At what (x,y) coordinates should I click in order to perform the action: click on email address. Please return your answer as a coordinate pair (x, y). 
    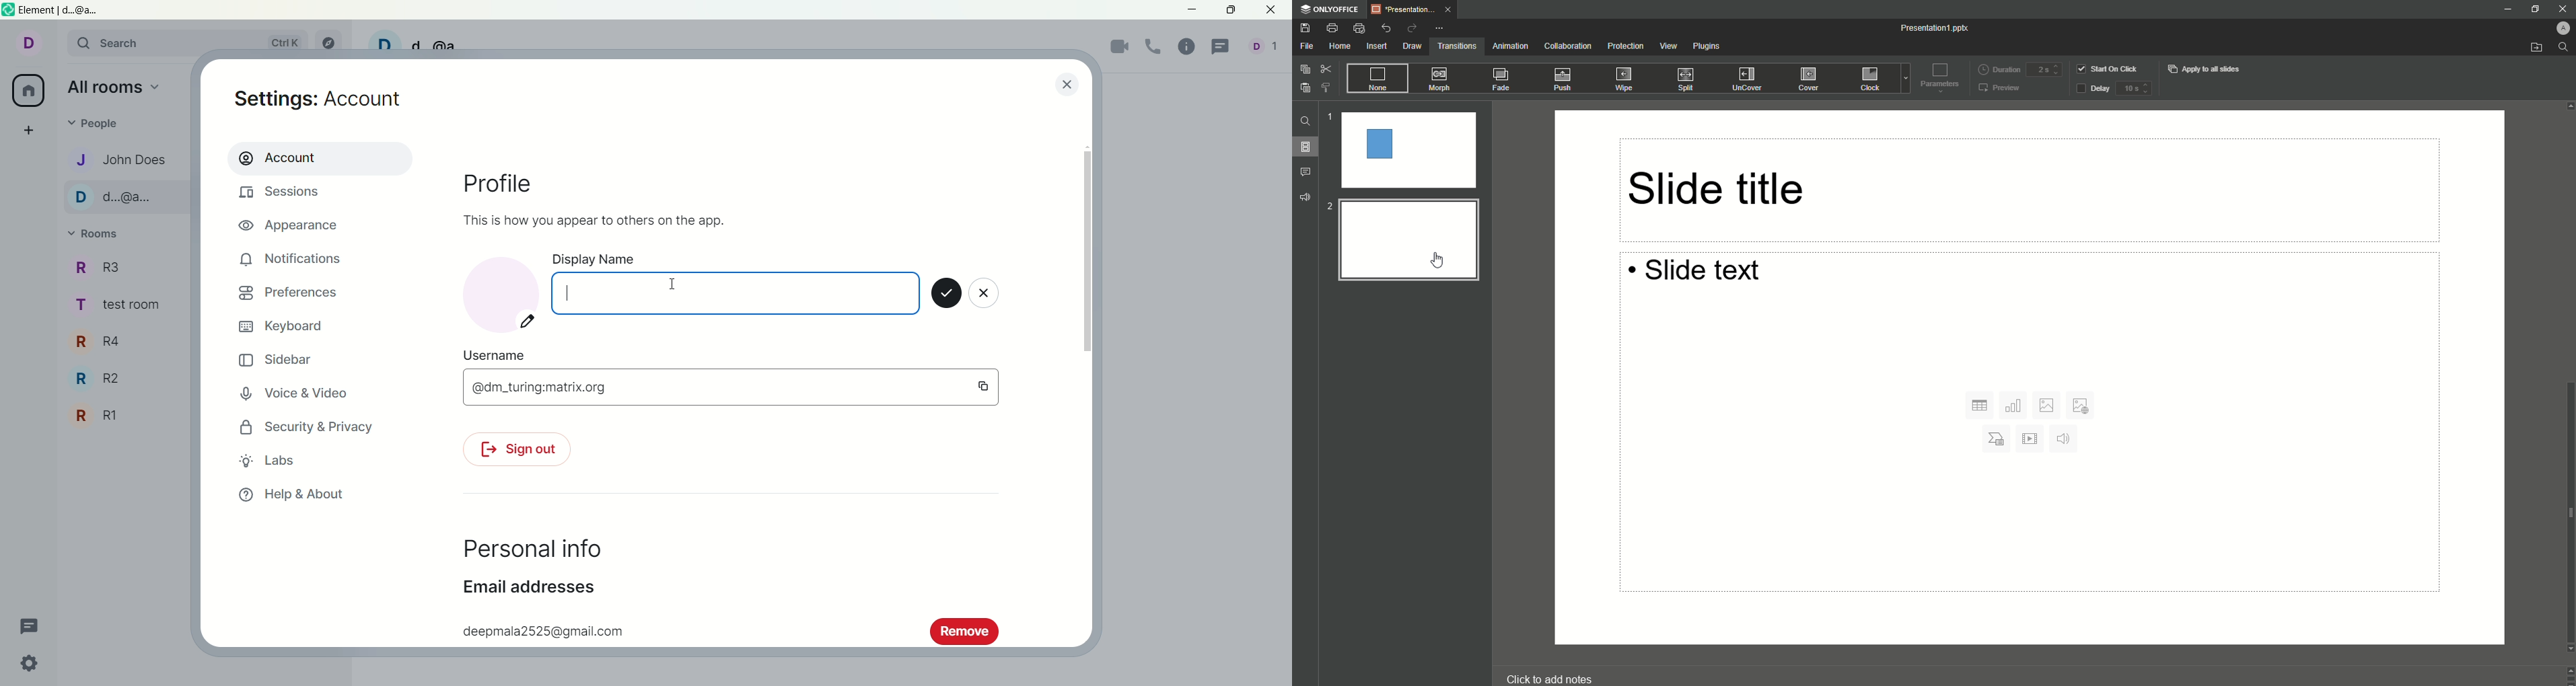
    Looking at the image, I should click on (528, 591).